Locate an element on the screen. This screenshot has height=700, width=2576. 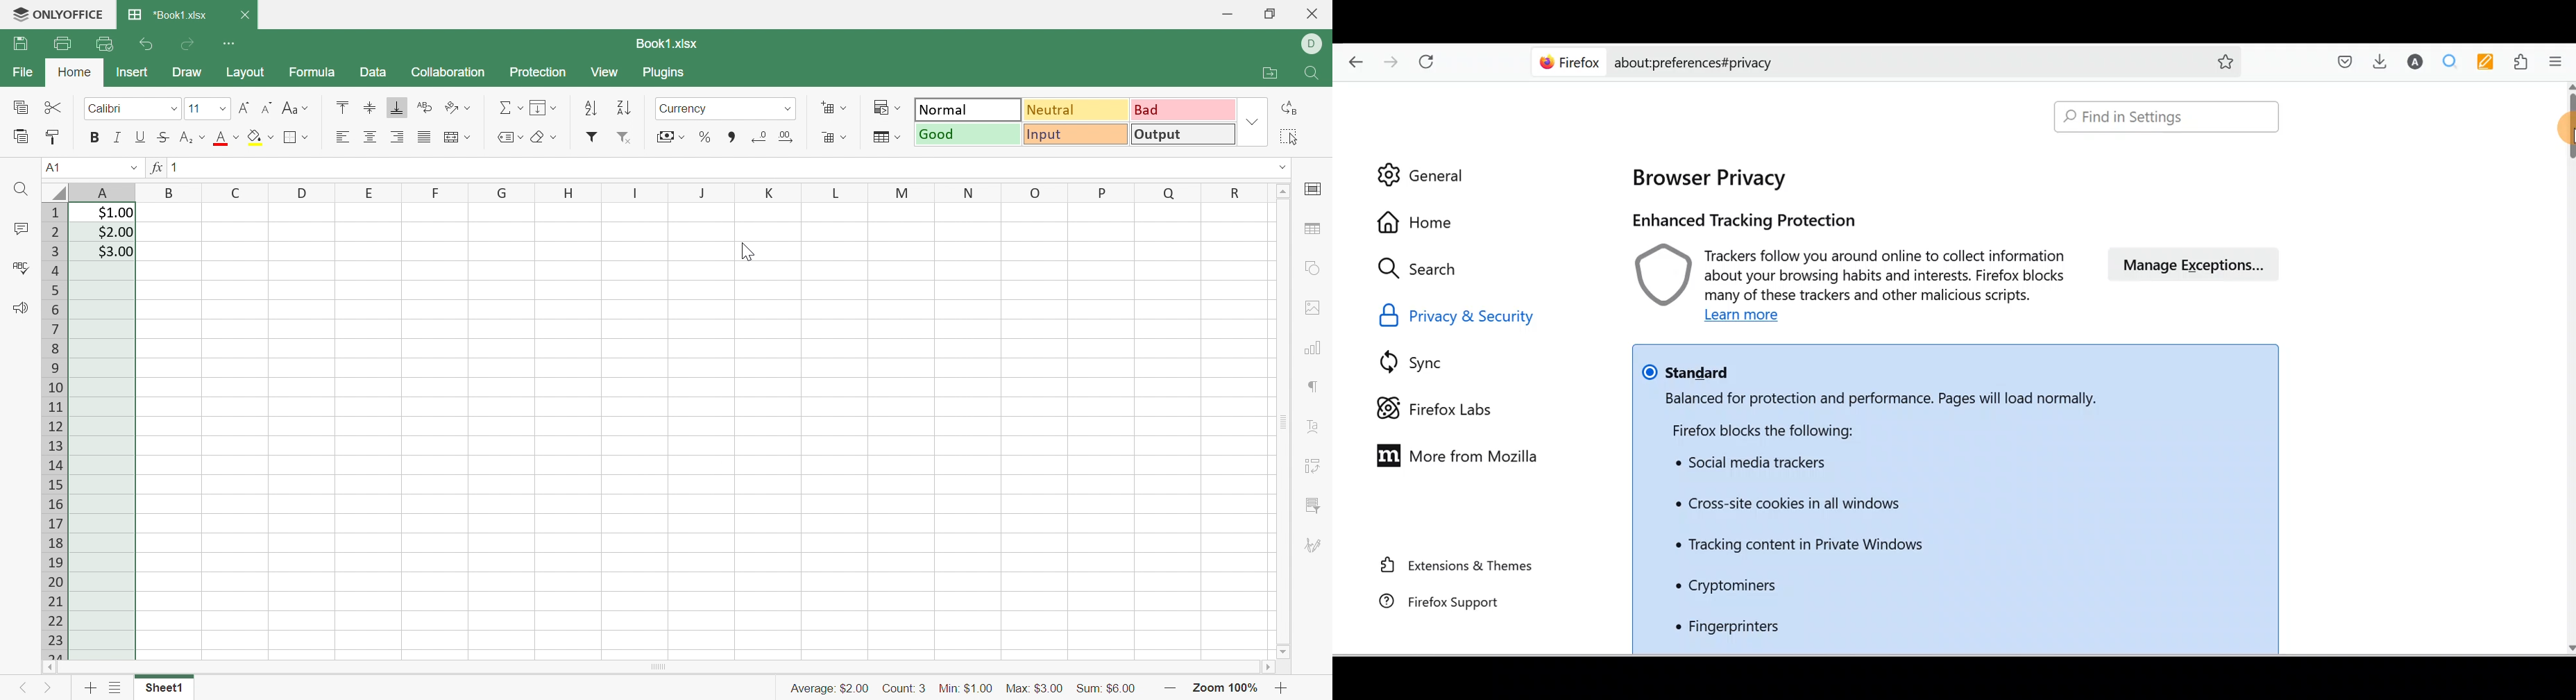
Reload current page is located at coordinates (1428, 60).